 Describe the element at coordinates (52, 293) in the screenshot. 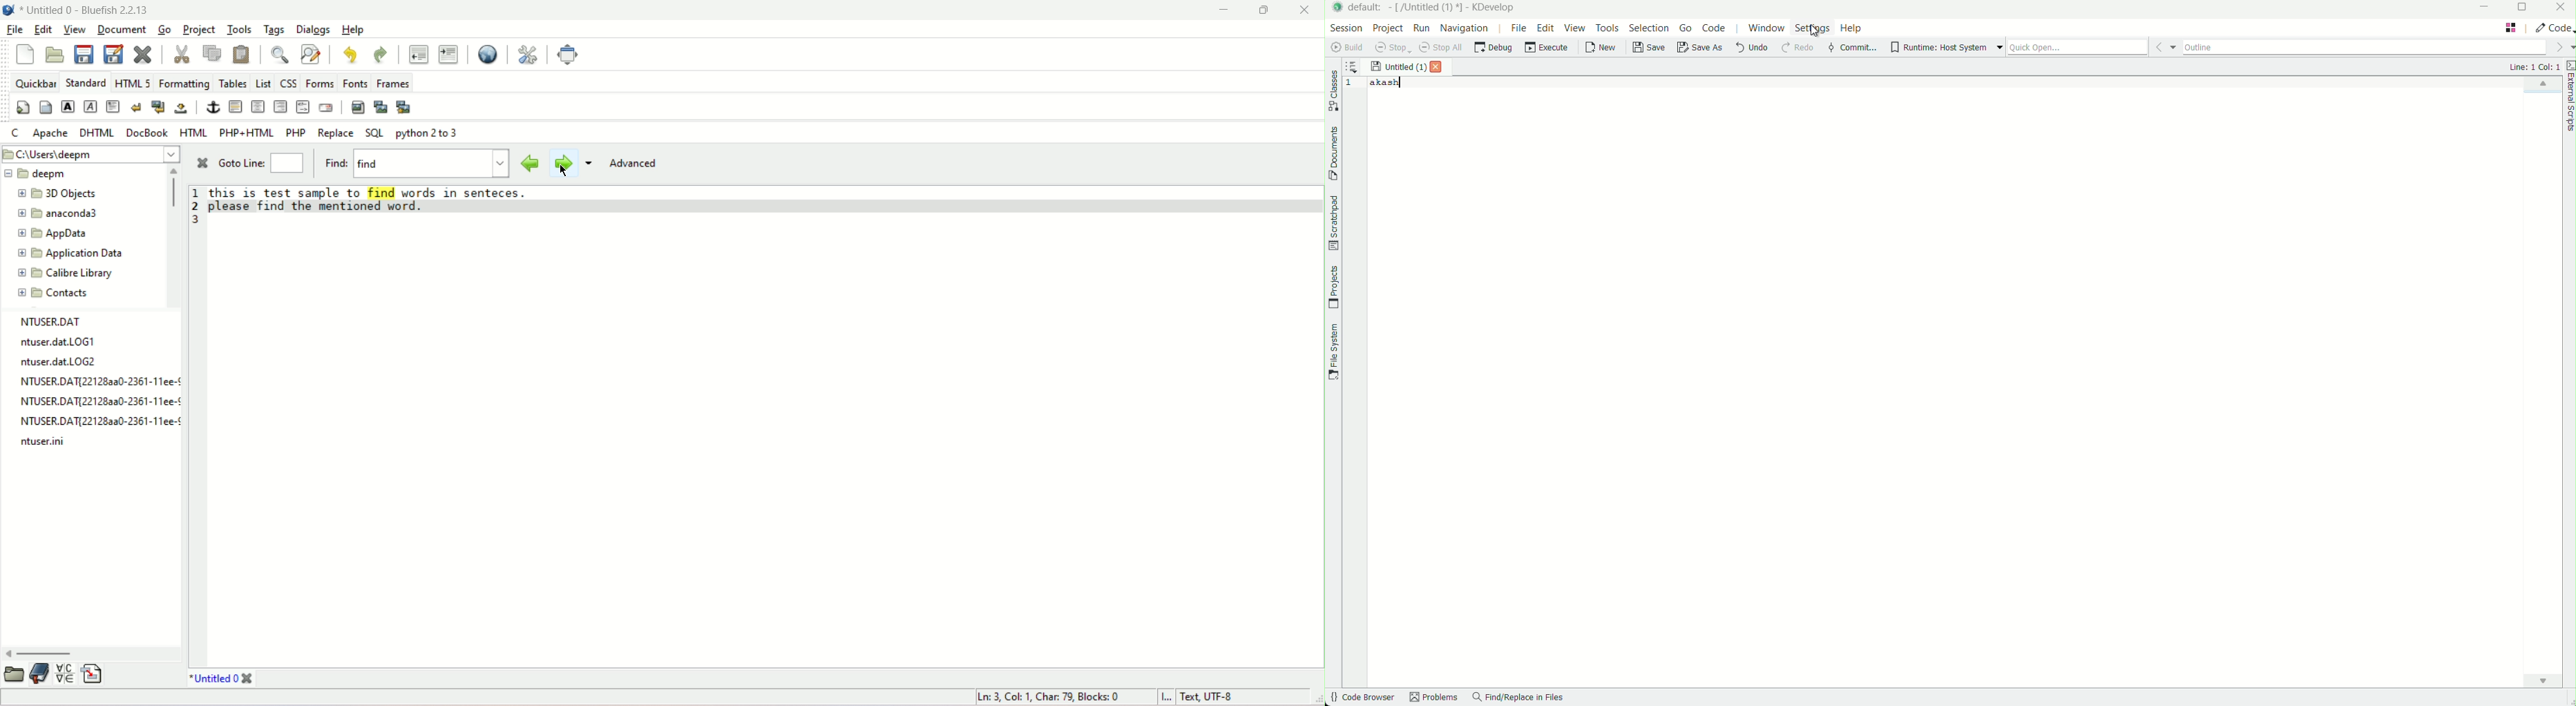

I see `contacts` at that location.